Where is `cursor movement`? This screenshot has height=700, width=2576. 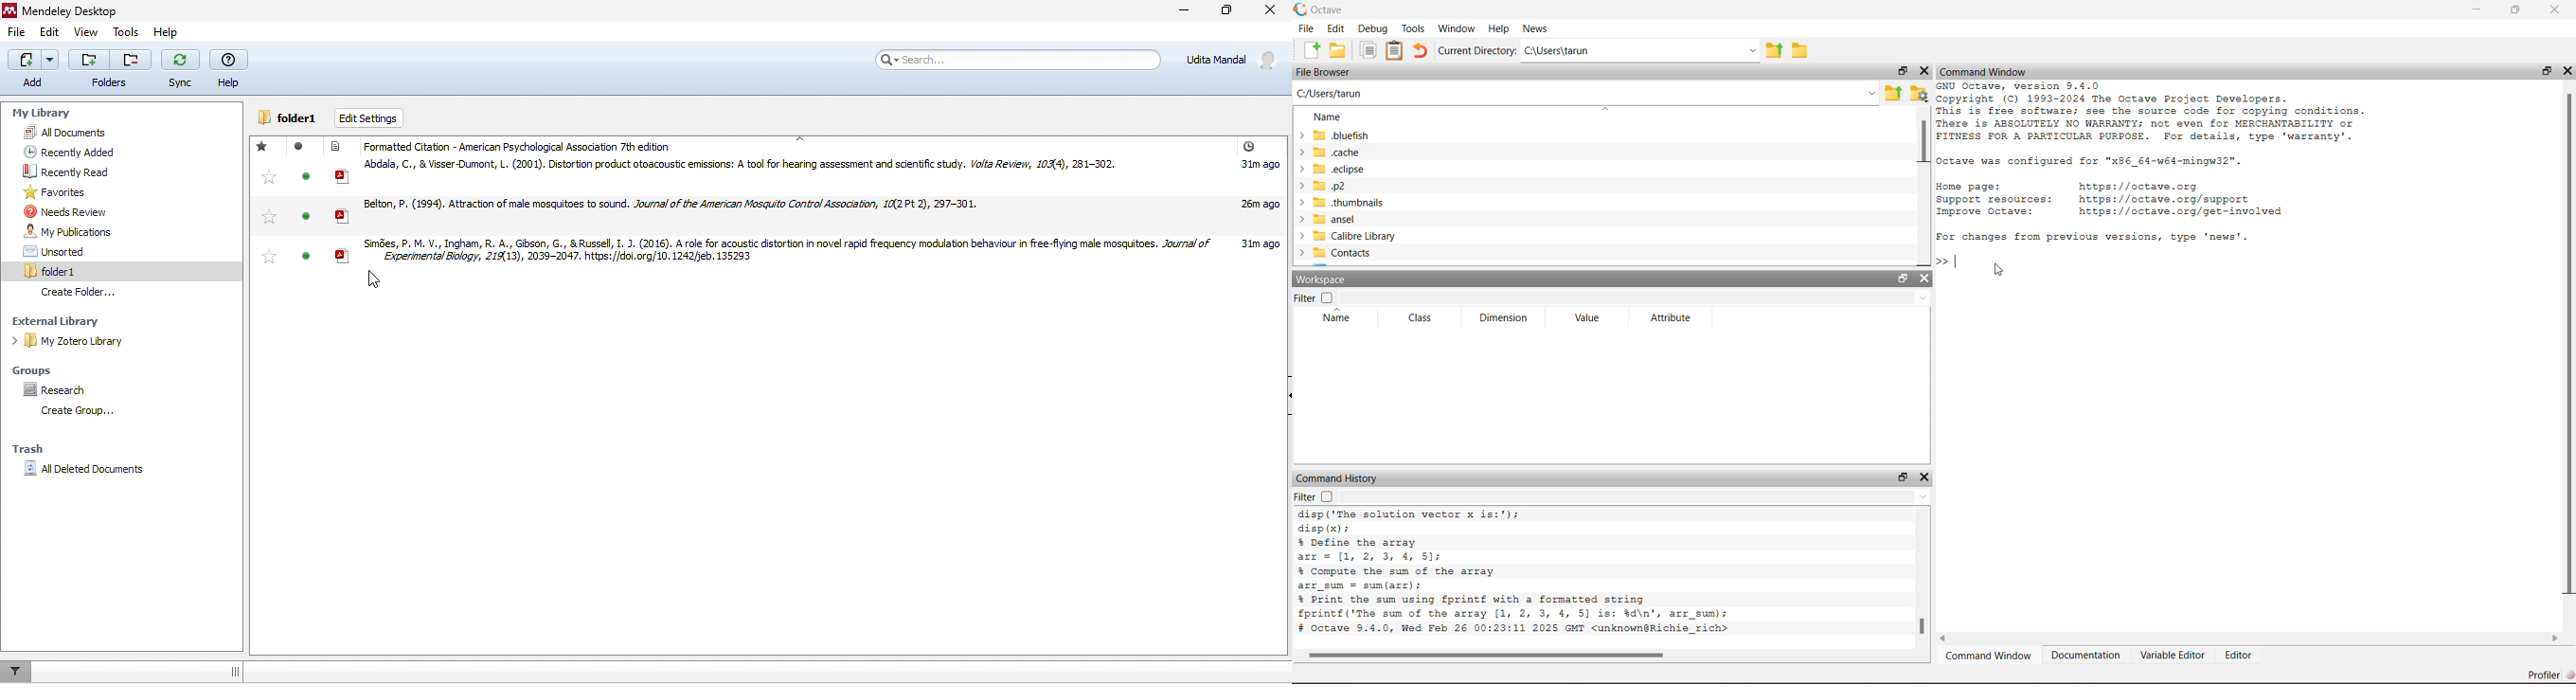
cursor movement is located at coordinates (376, 281).